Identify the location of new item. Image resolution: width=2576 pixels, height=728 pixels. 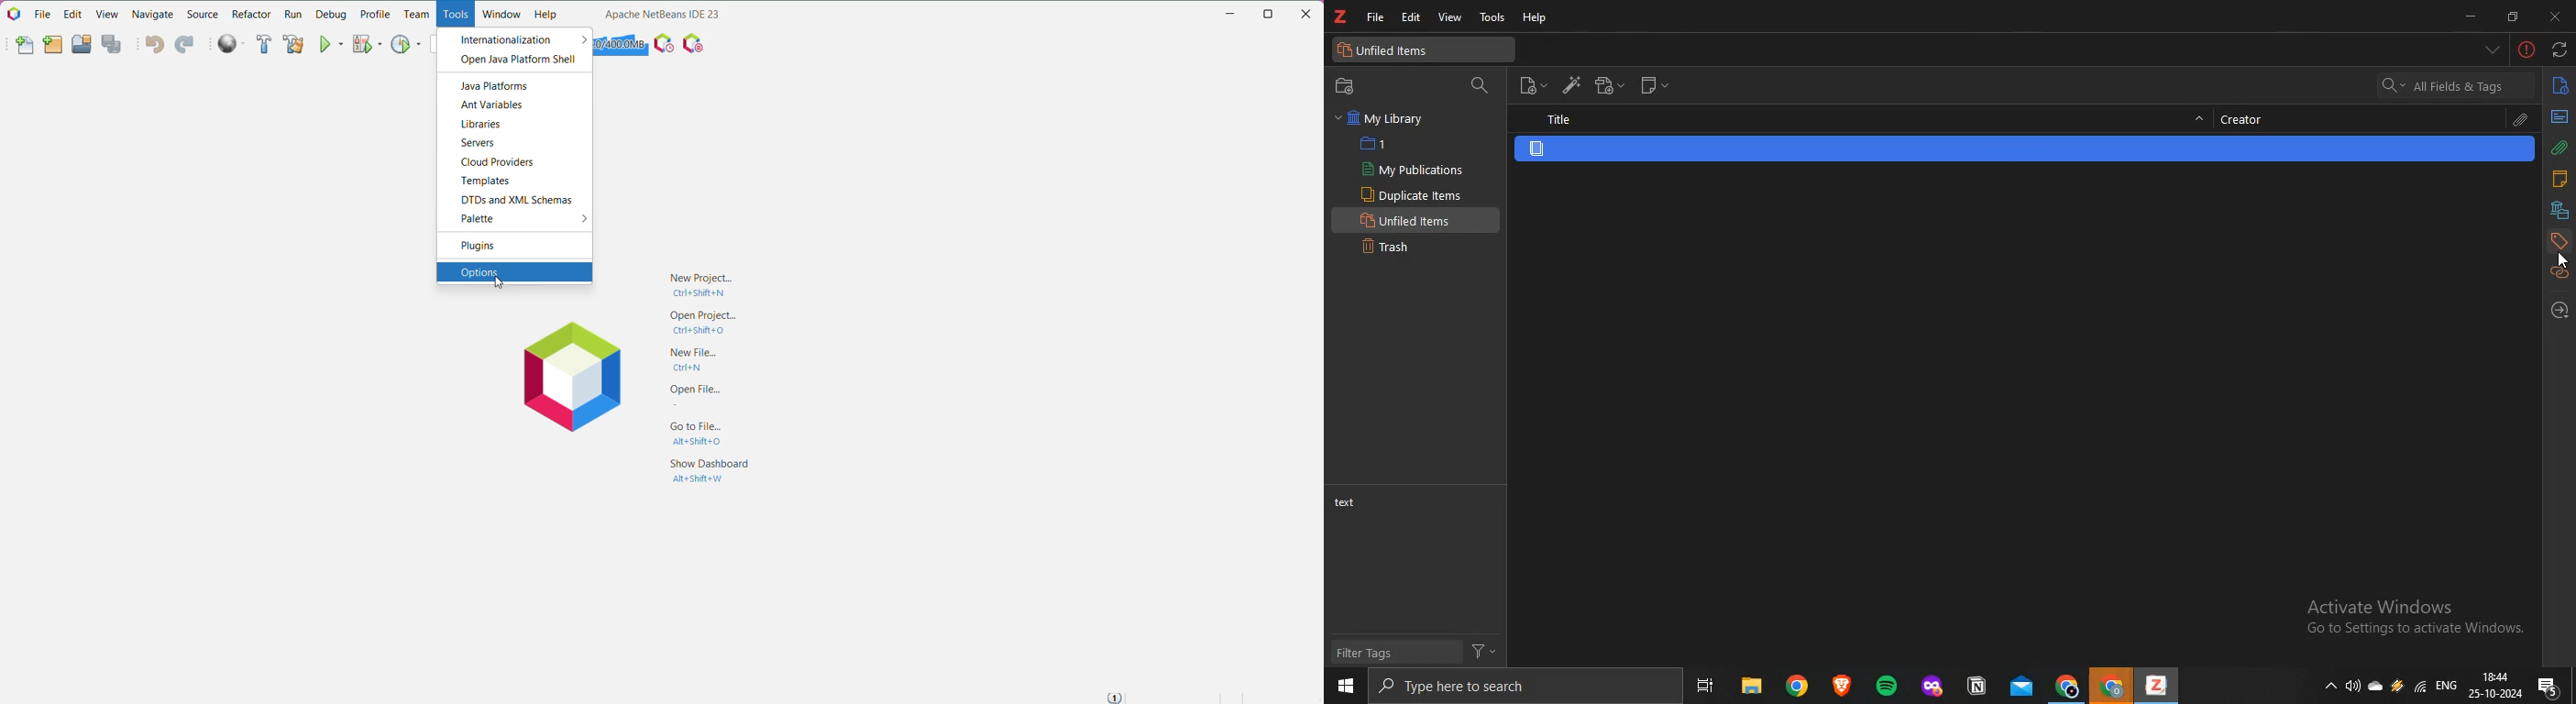
(1535, 84).